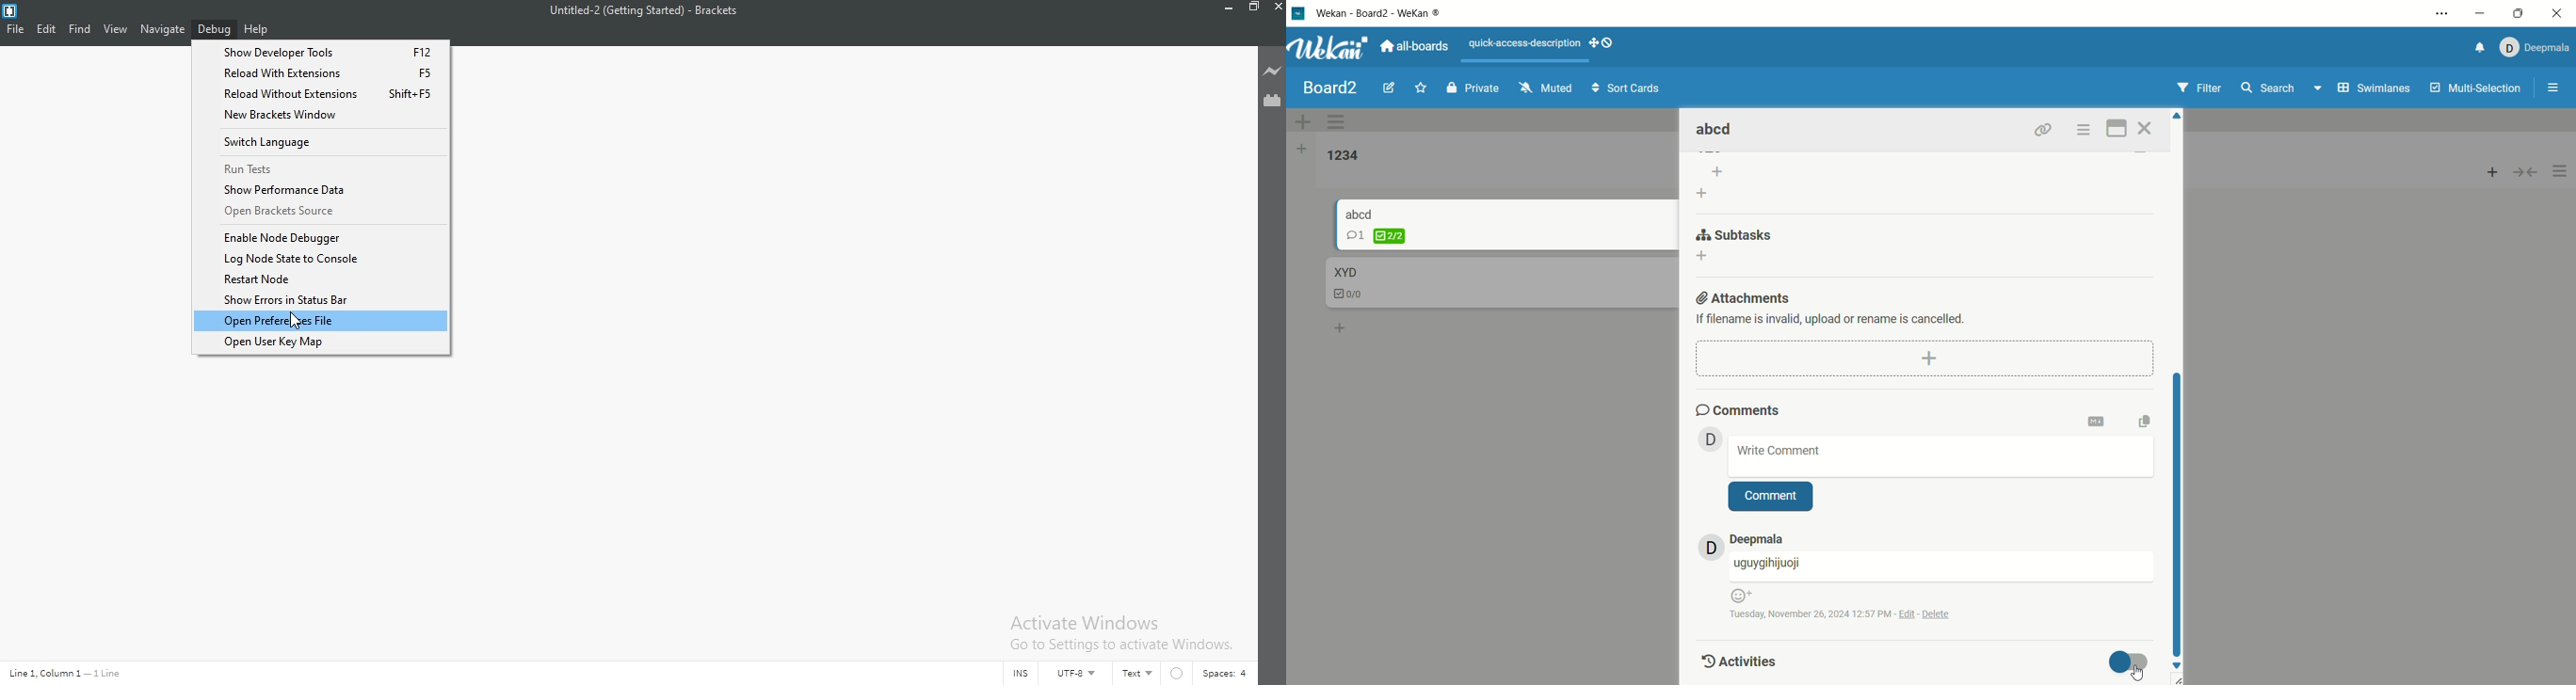  I want to click on collapse, so click(2531, 171).